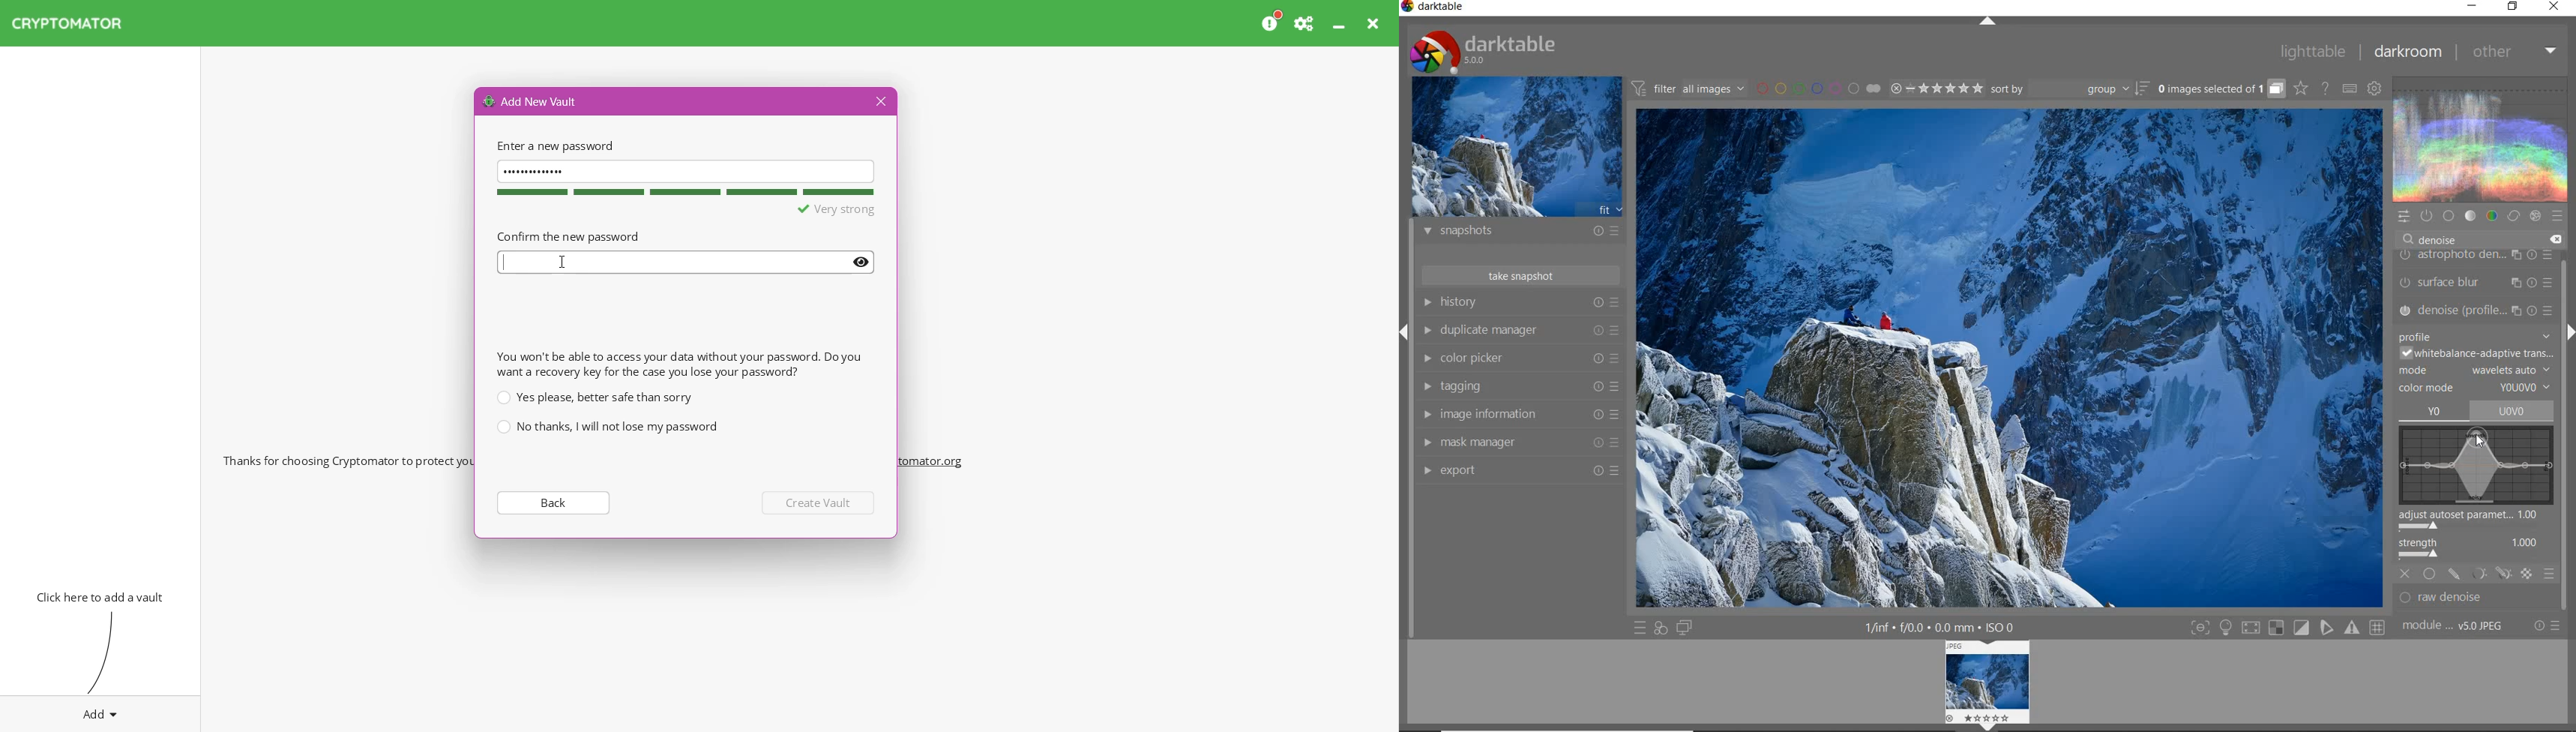 This screenshot has height=756, width=2576. What do you see at coordinates (2435, 412) in the screenshot?
I see `YO` at bounding box center [2435, 412].